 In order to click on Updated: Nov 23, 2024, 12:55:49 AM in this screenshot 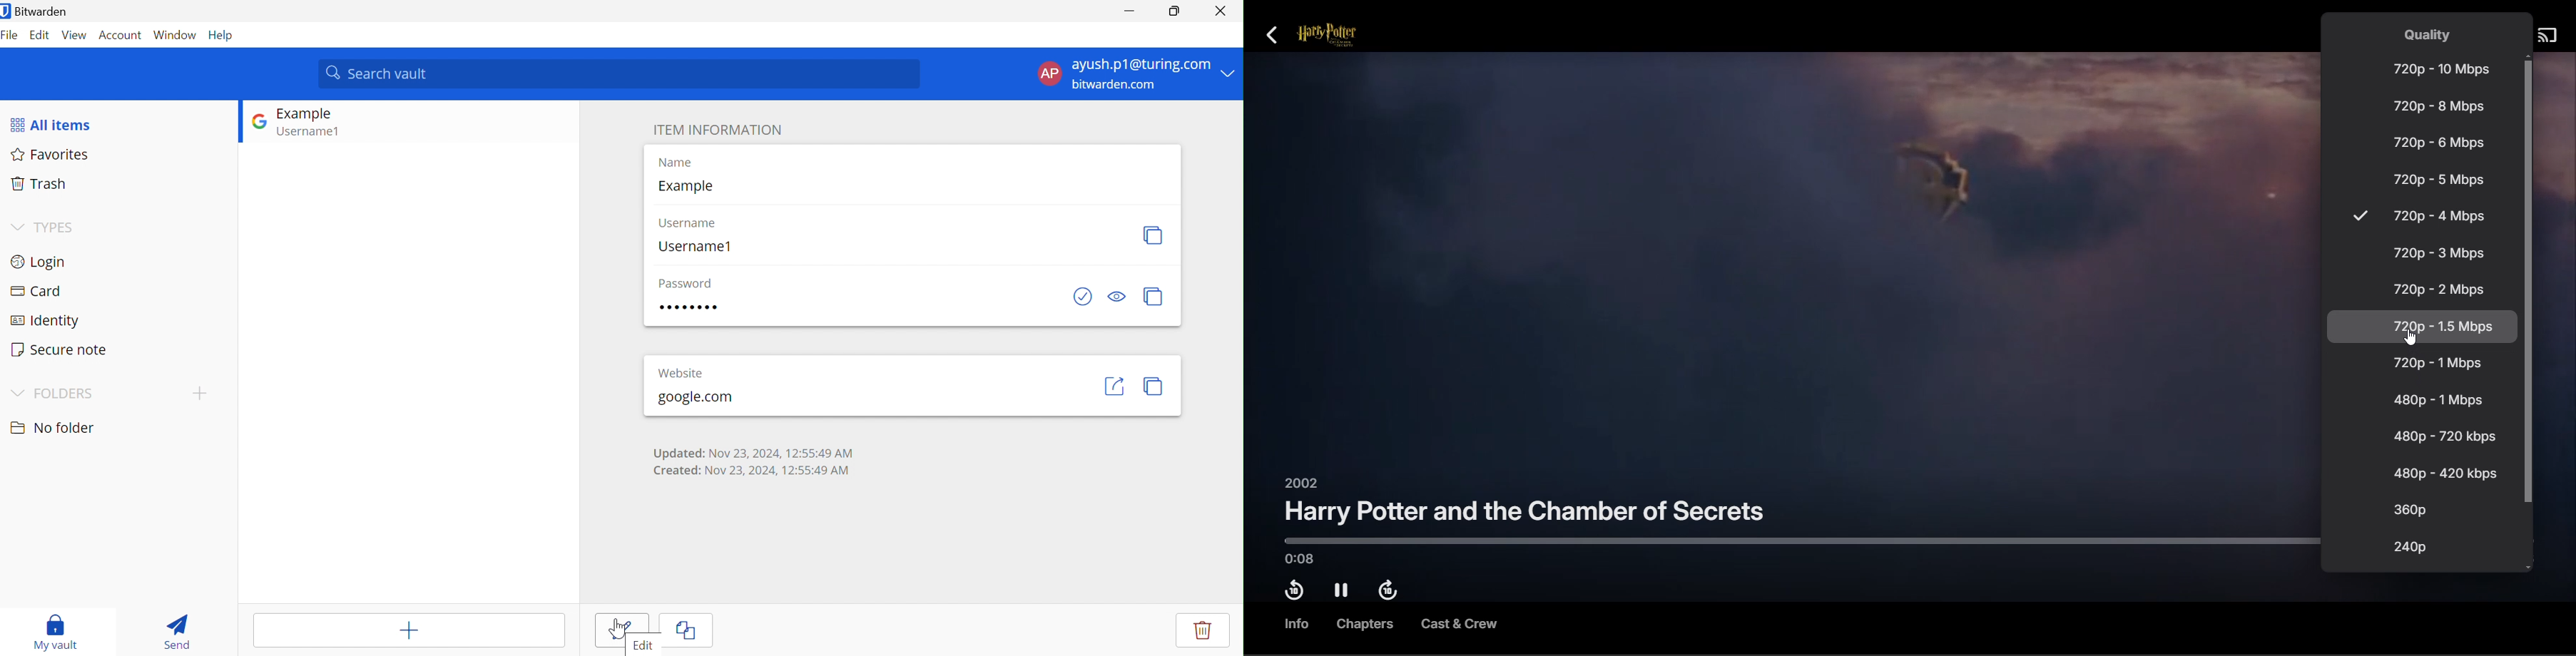, I will do `click(752, 452)`.